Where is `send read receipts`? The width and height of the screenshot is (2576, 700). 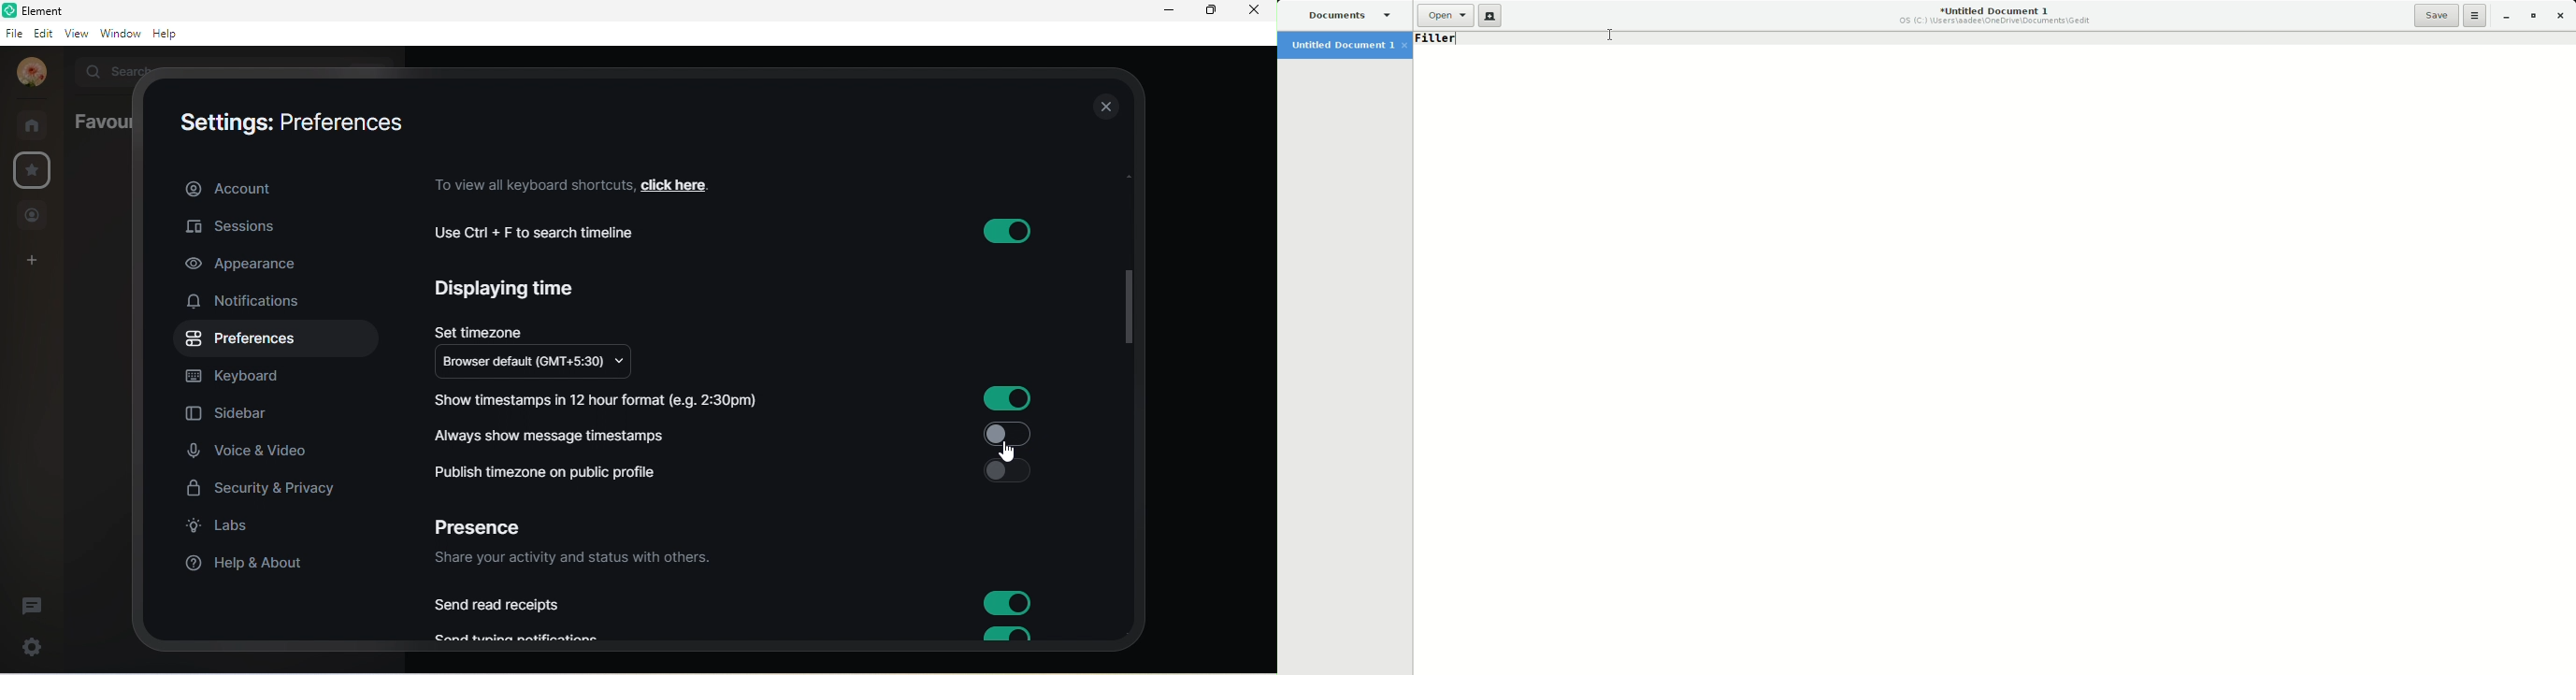
send read receipts is located at coordinates (501, 605).